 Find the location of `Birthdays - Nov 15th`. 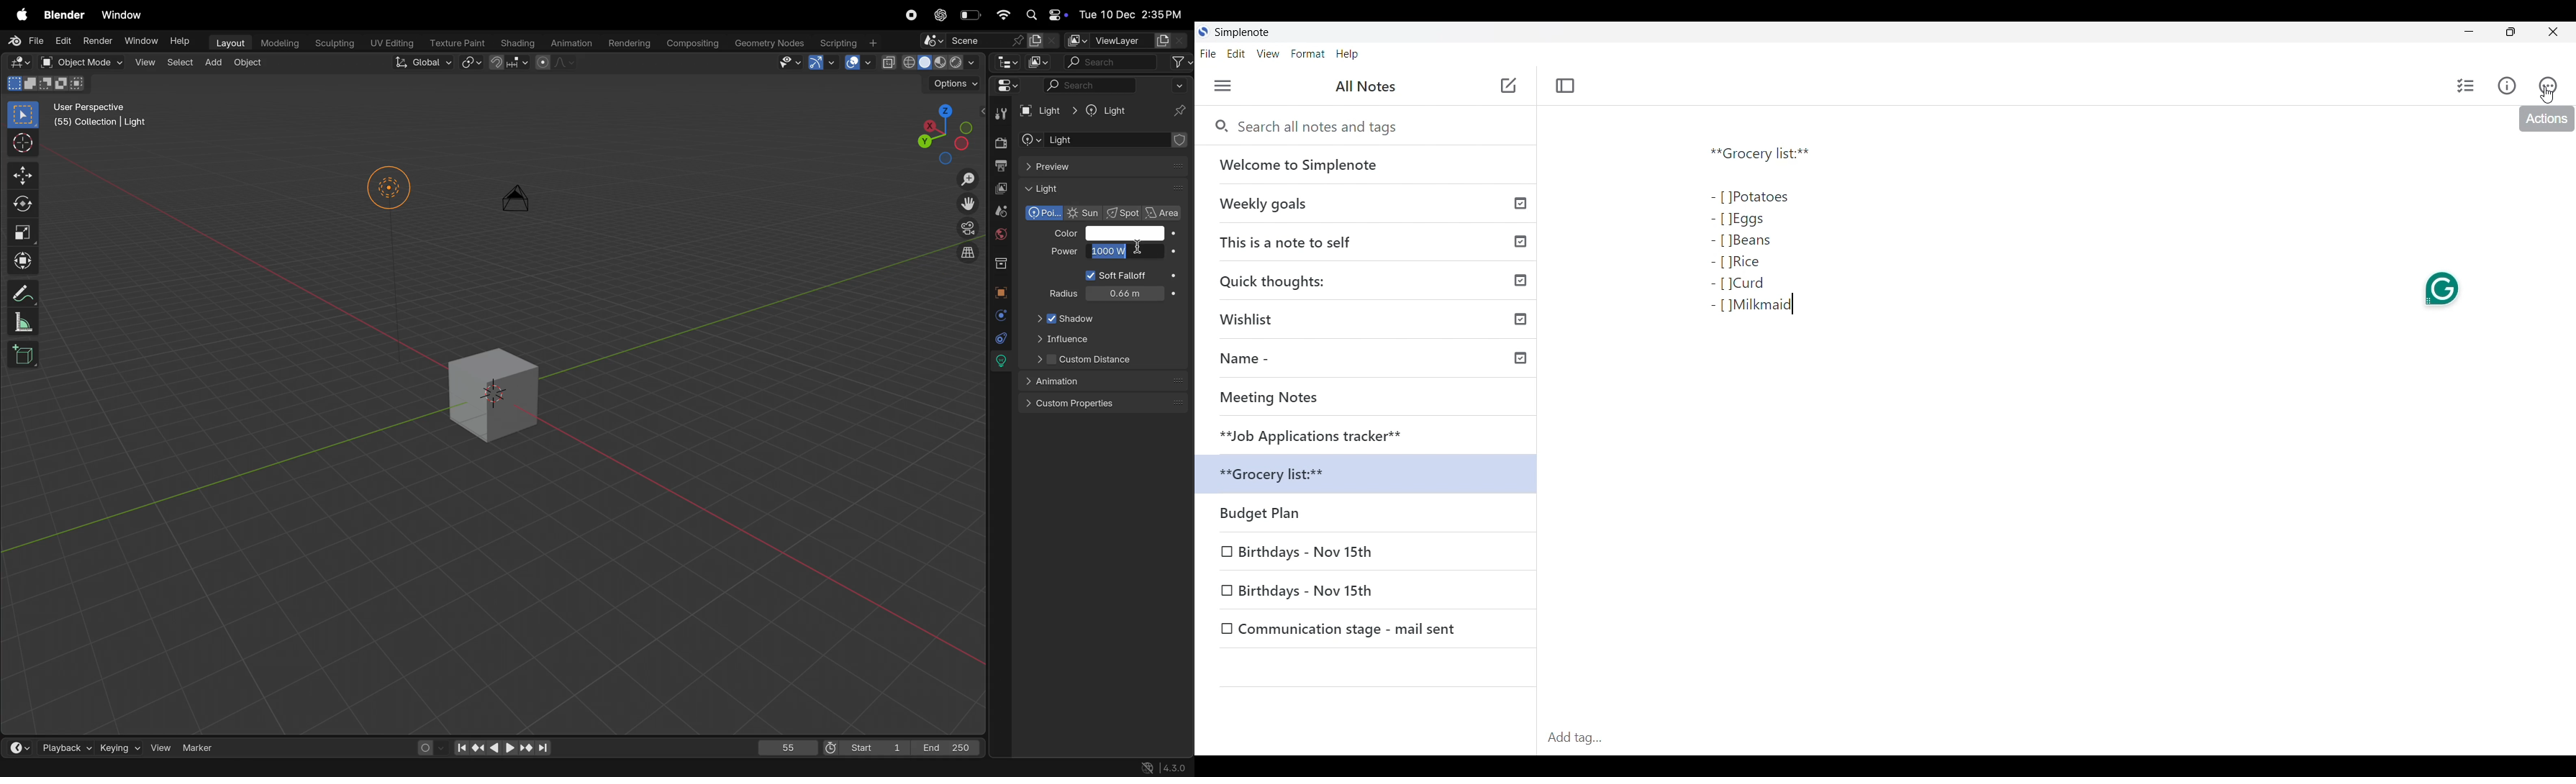

Birthdays - Nov 15th is located at coordinates (1368, 591).